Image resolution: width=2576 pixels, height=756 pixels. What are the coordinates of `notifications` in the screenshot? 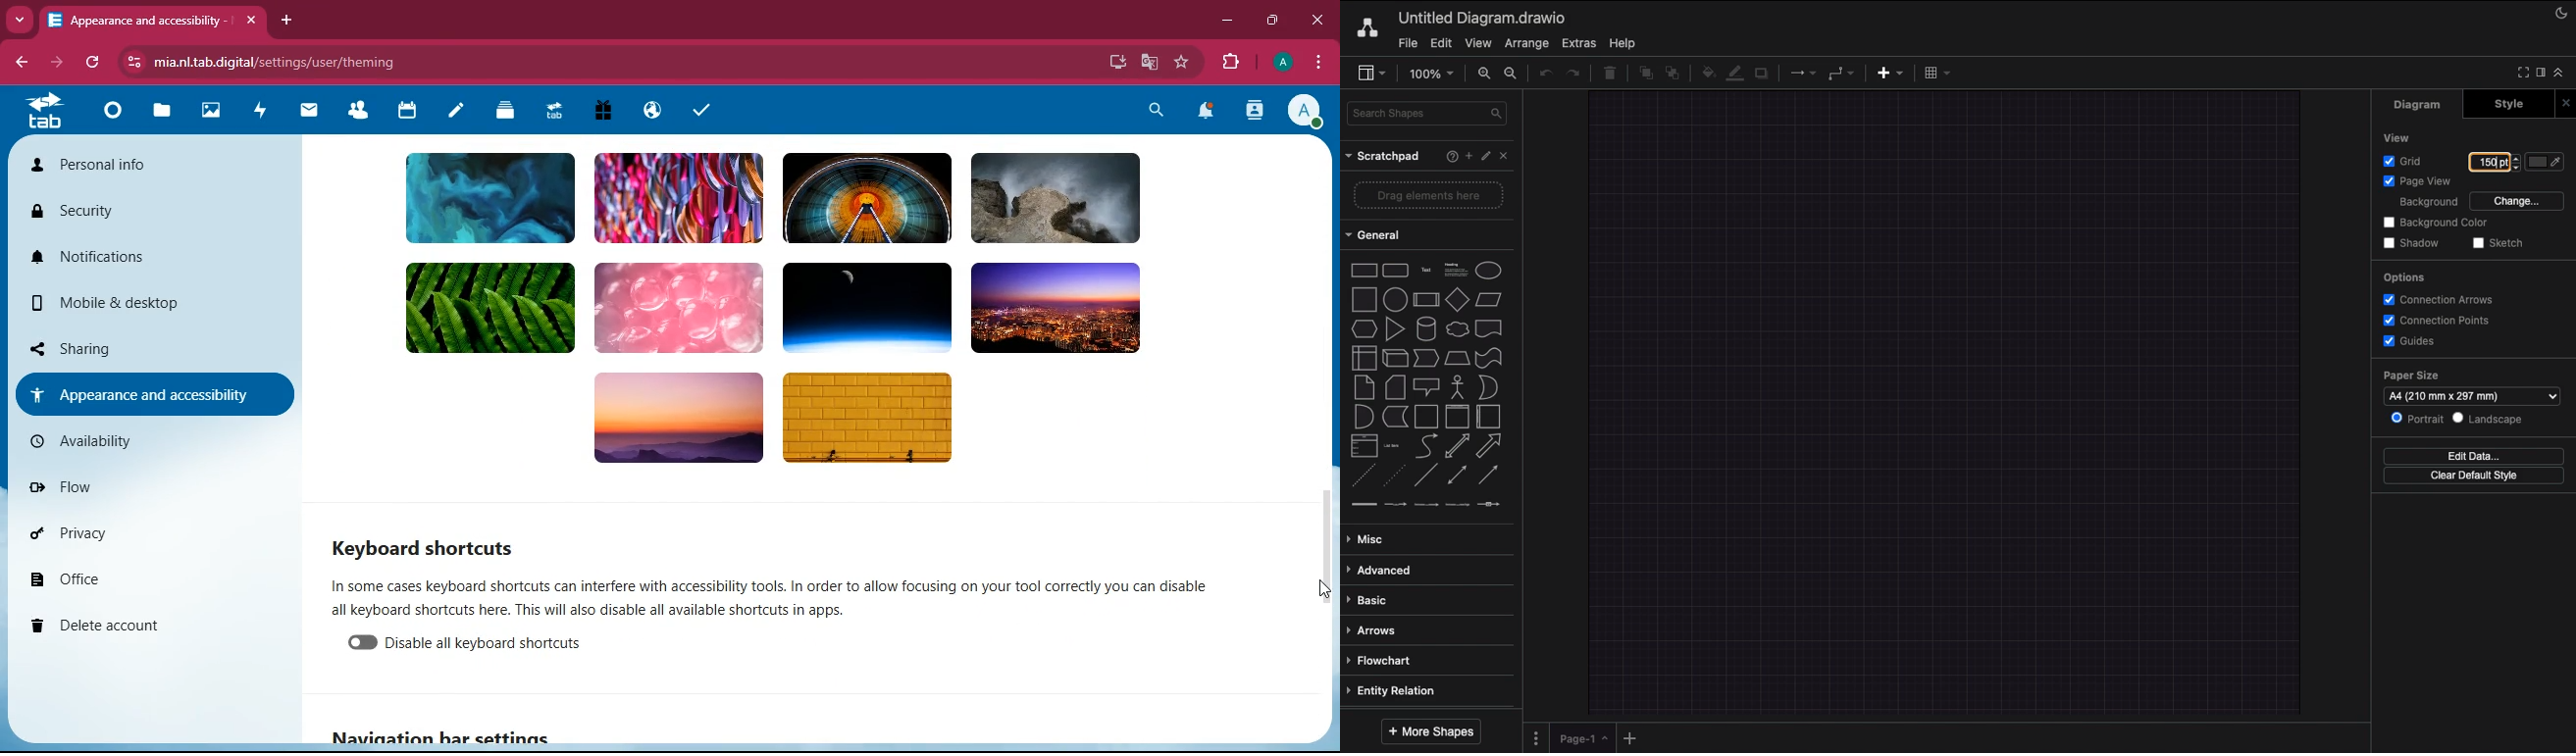 It's located at (140, 258).